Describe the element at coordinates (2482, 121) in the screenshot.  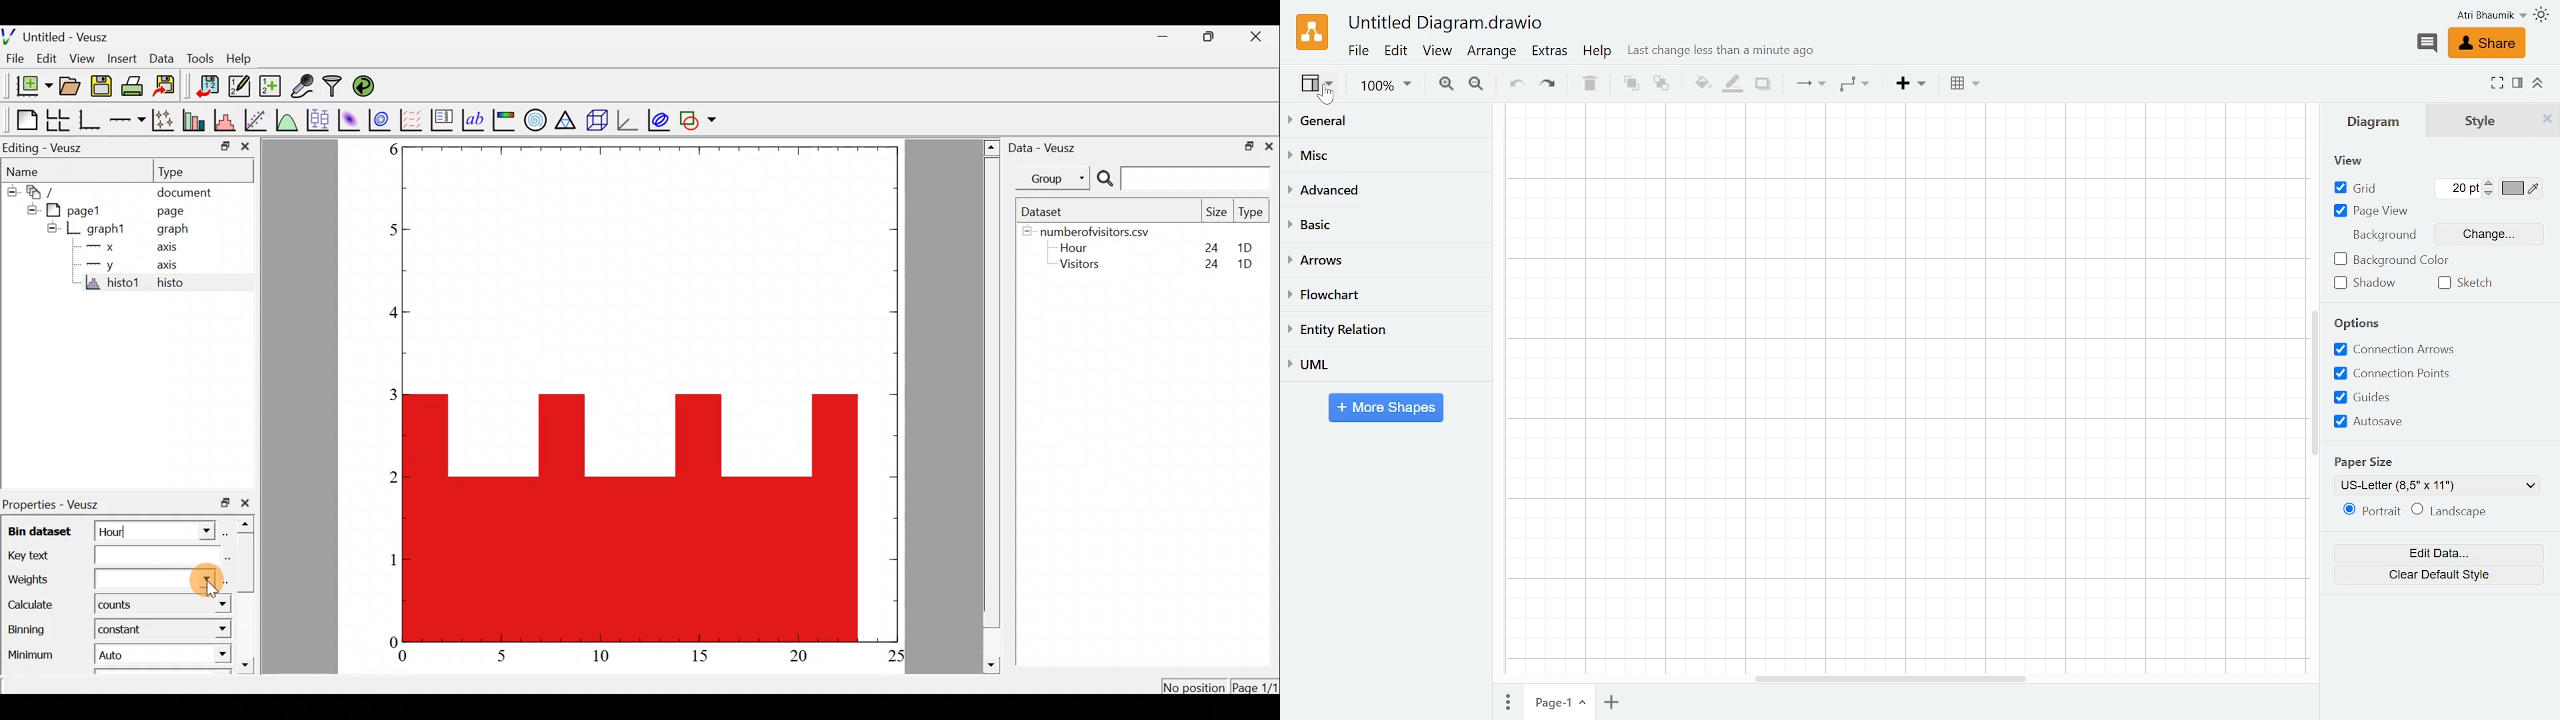
I see `Style` at that location.